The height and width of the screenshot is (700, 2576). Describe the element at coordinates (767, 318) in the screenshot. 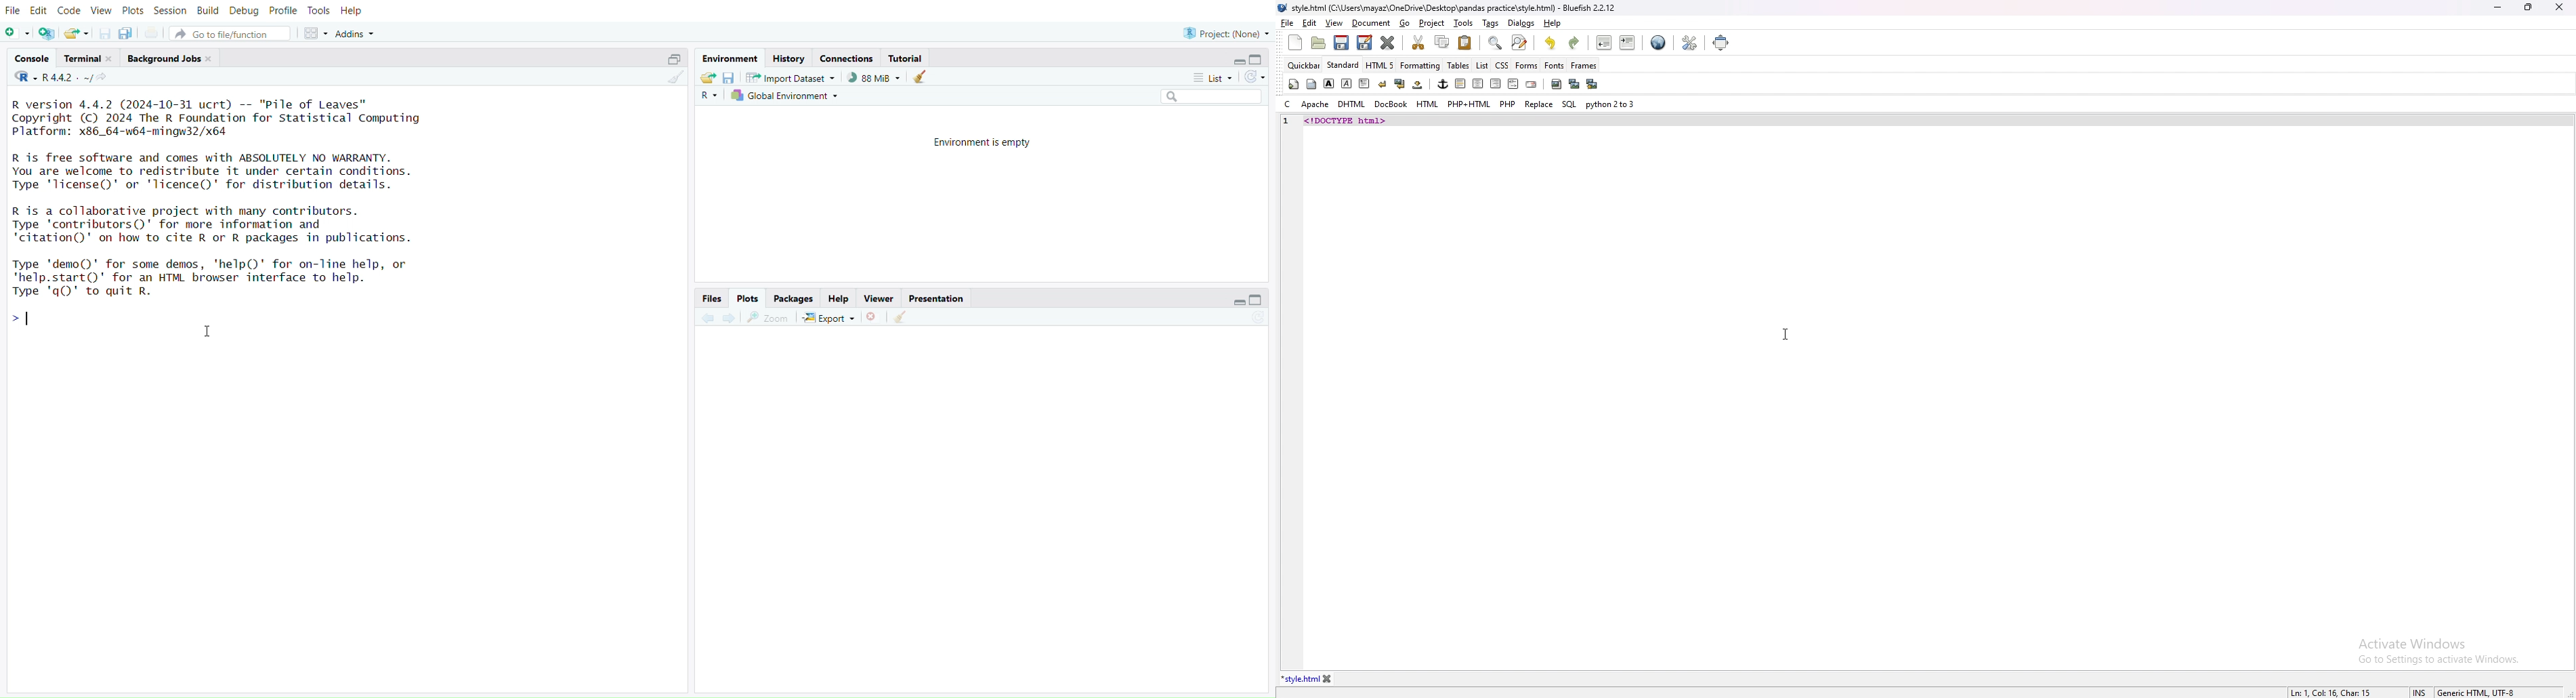

I see `zoom` at that location.